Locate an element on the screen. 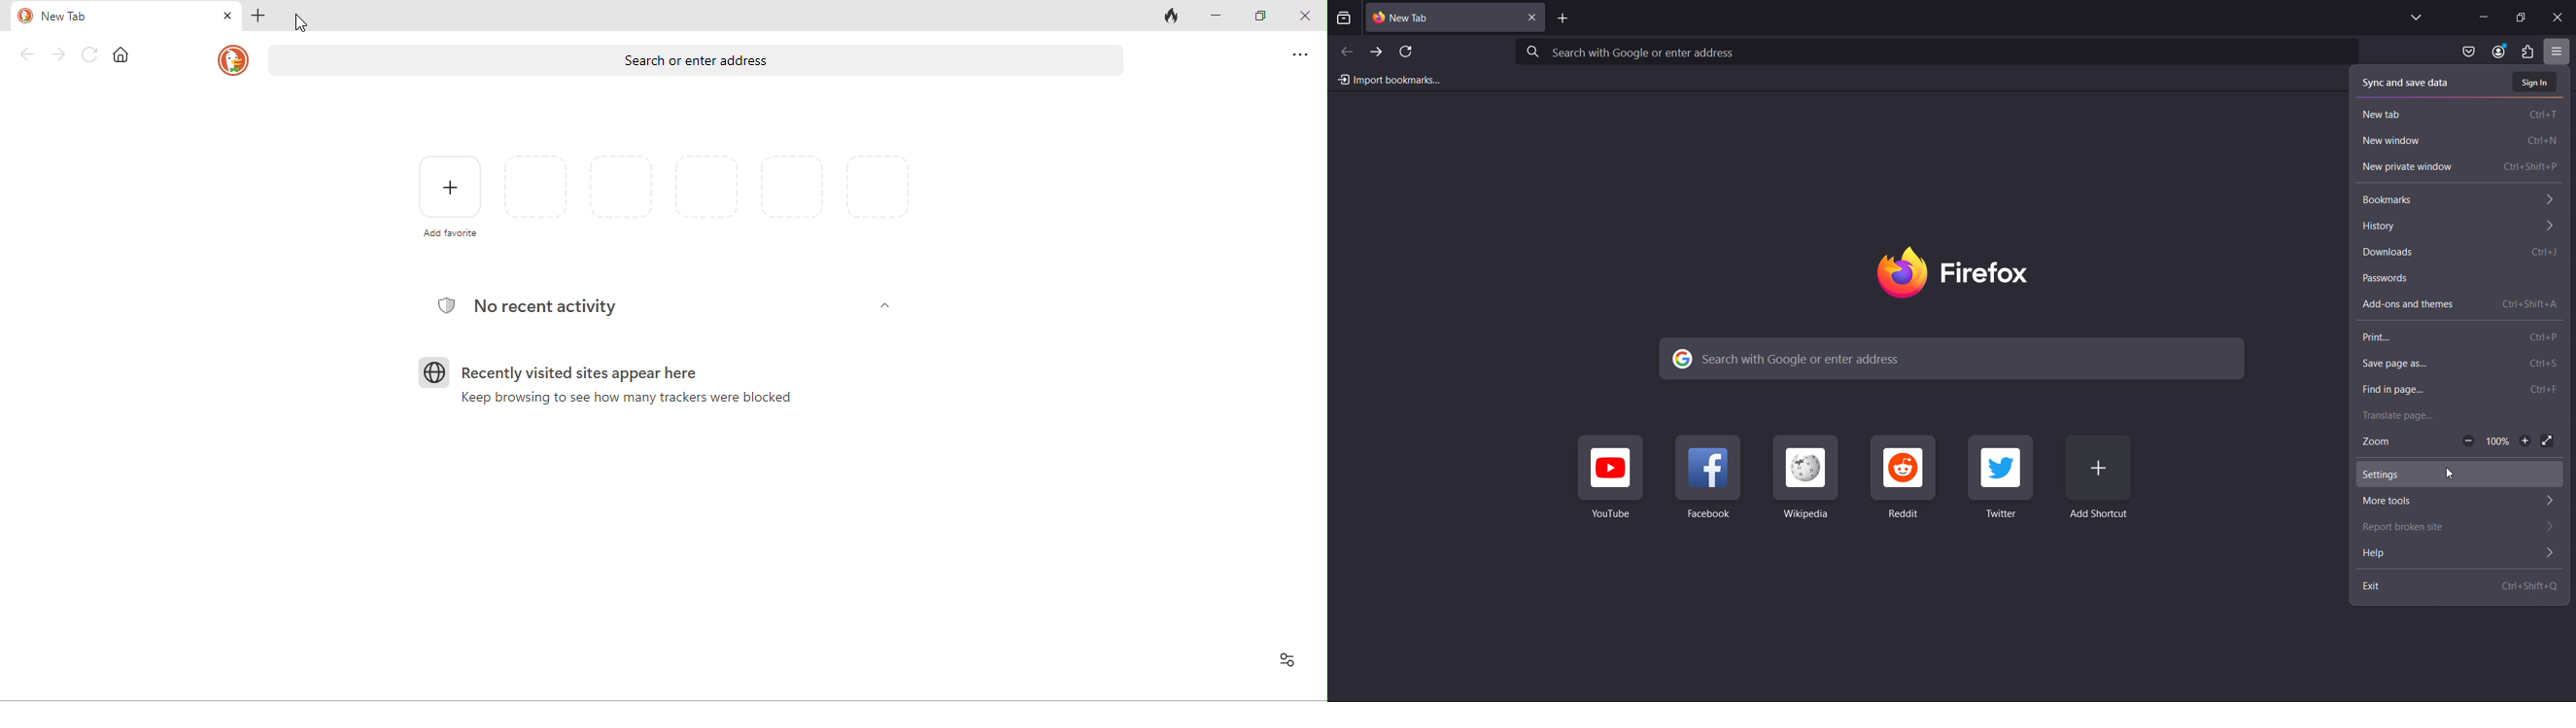 The width and height of the screenshot is (2576, 728). forward is located at coordinates (58, 55).